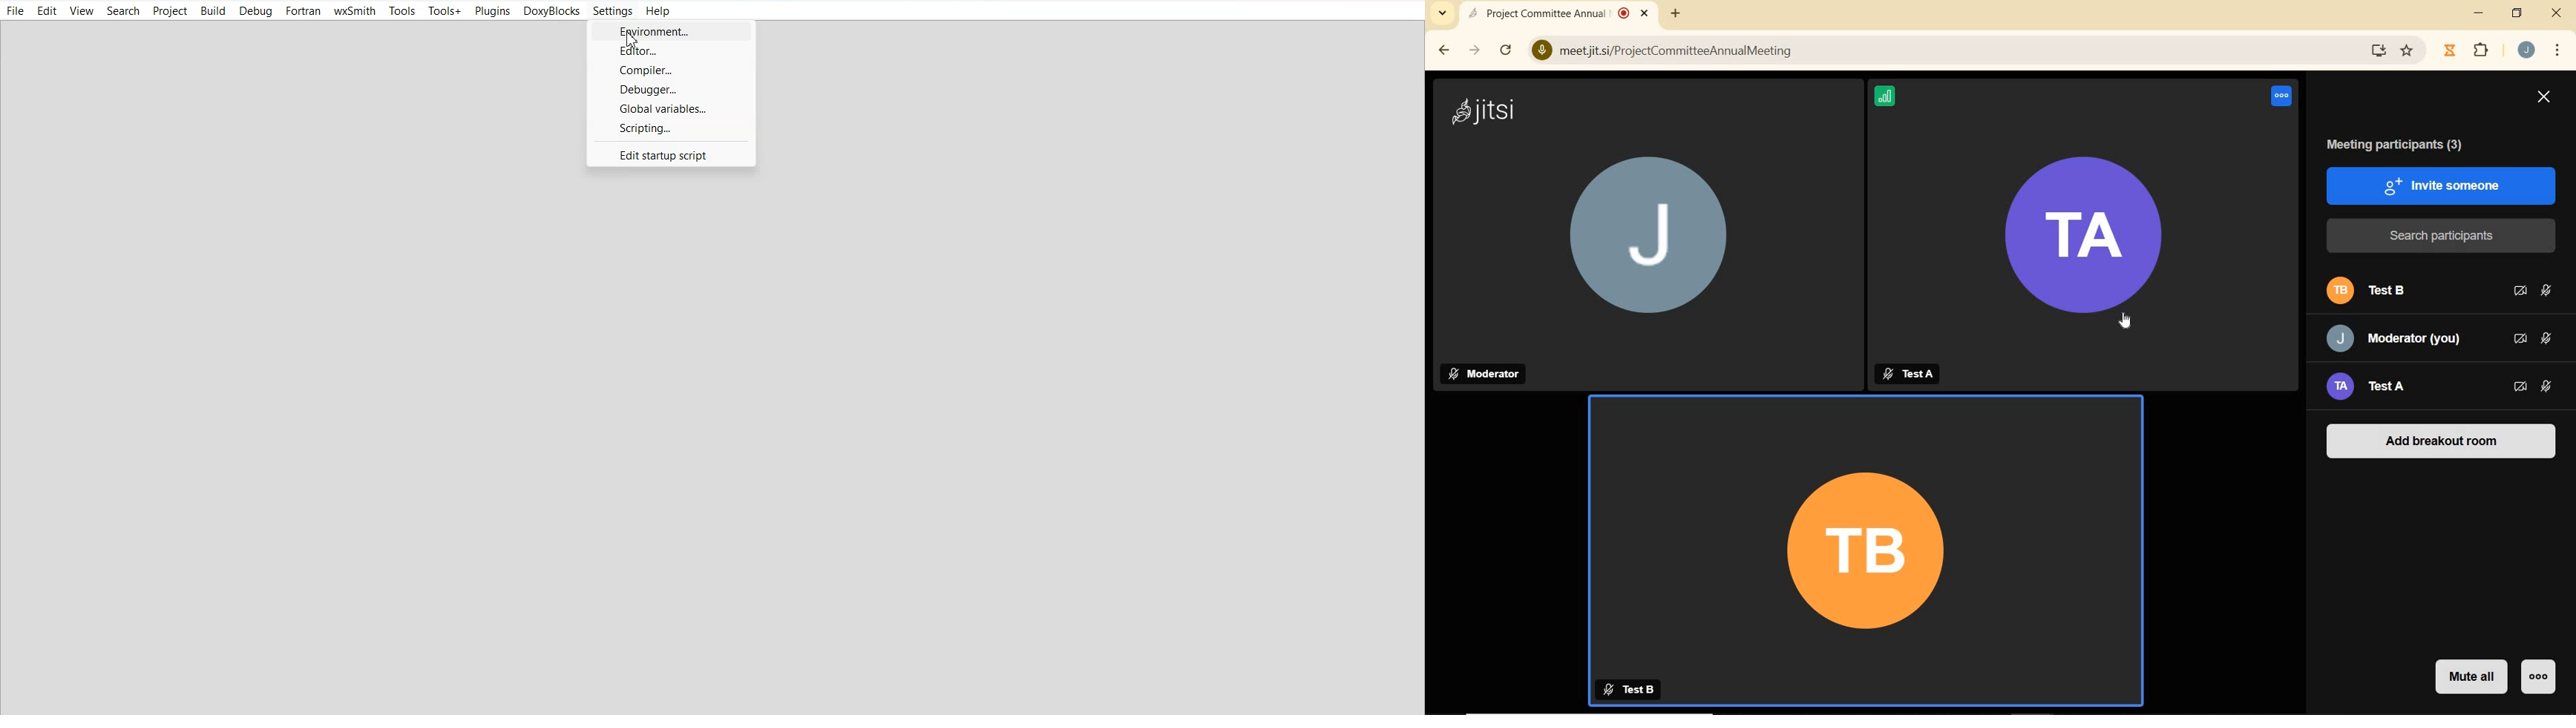 The width and height of the screenshot is (2576, 728). I want to click on recording, so click(1624, 12).